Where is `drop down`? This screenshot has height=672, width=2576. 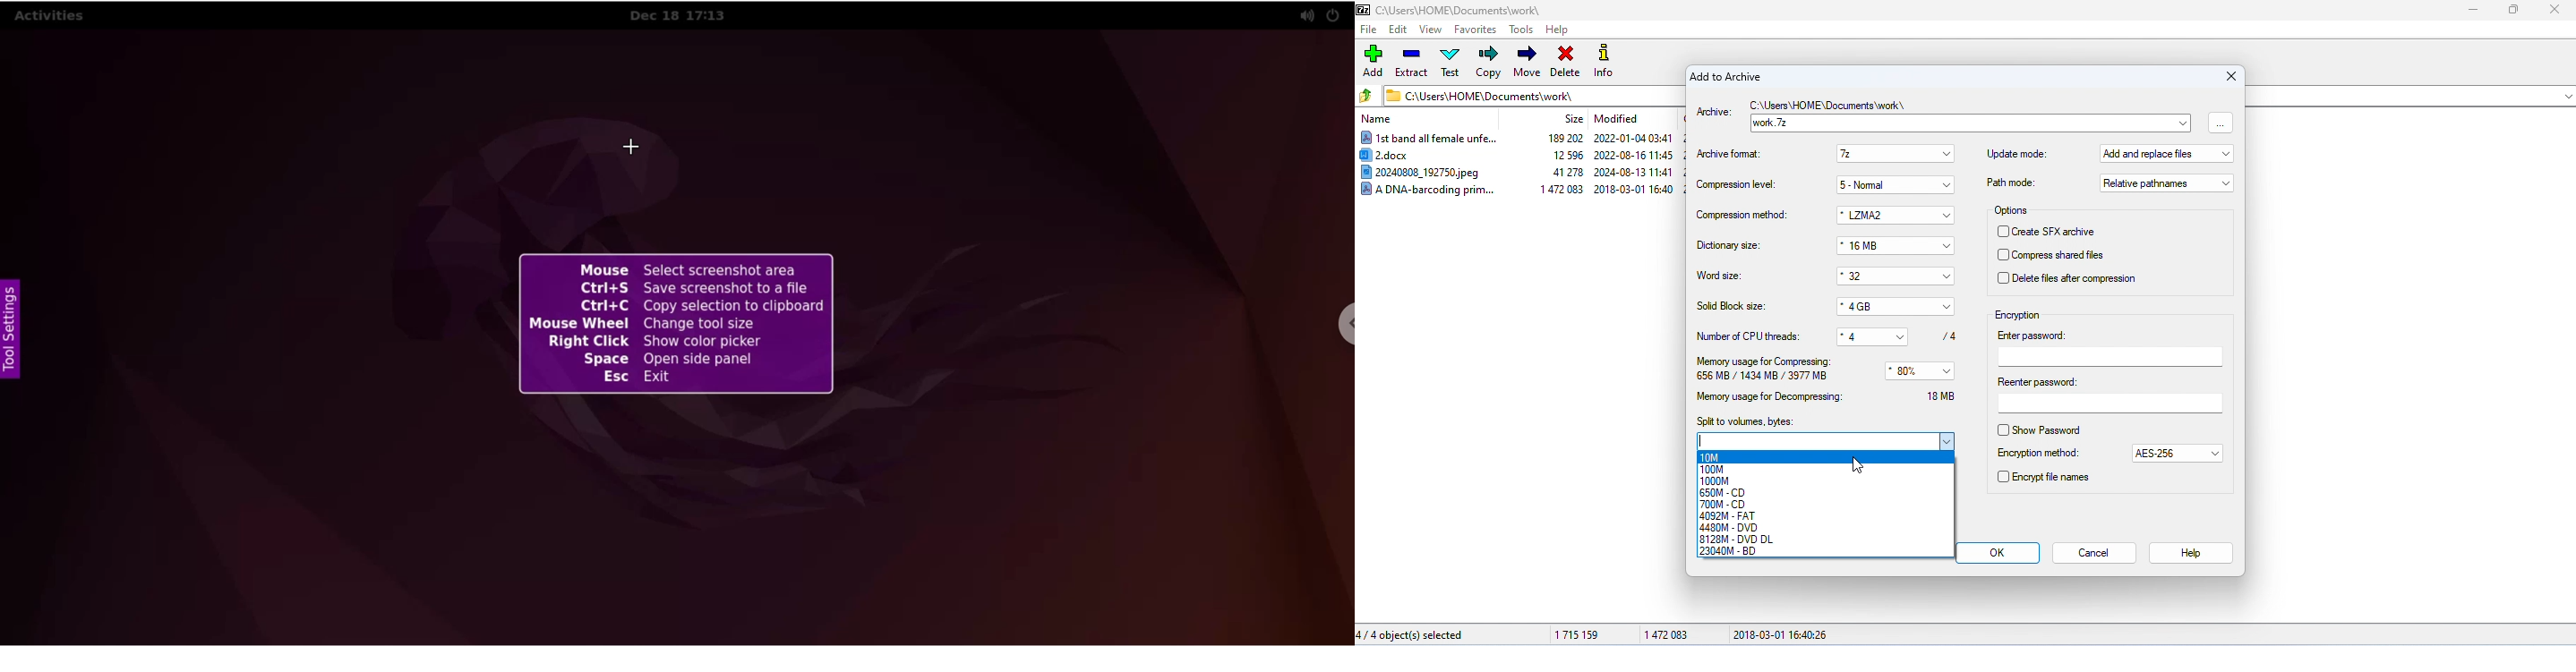
drop down is located at coordinates (2216, 454).